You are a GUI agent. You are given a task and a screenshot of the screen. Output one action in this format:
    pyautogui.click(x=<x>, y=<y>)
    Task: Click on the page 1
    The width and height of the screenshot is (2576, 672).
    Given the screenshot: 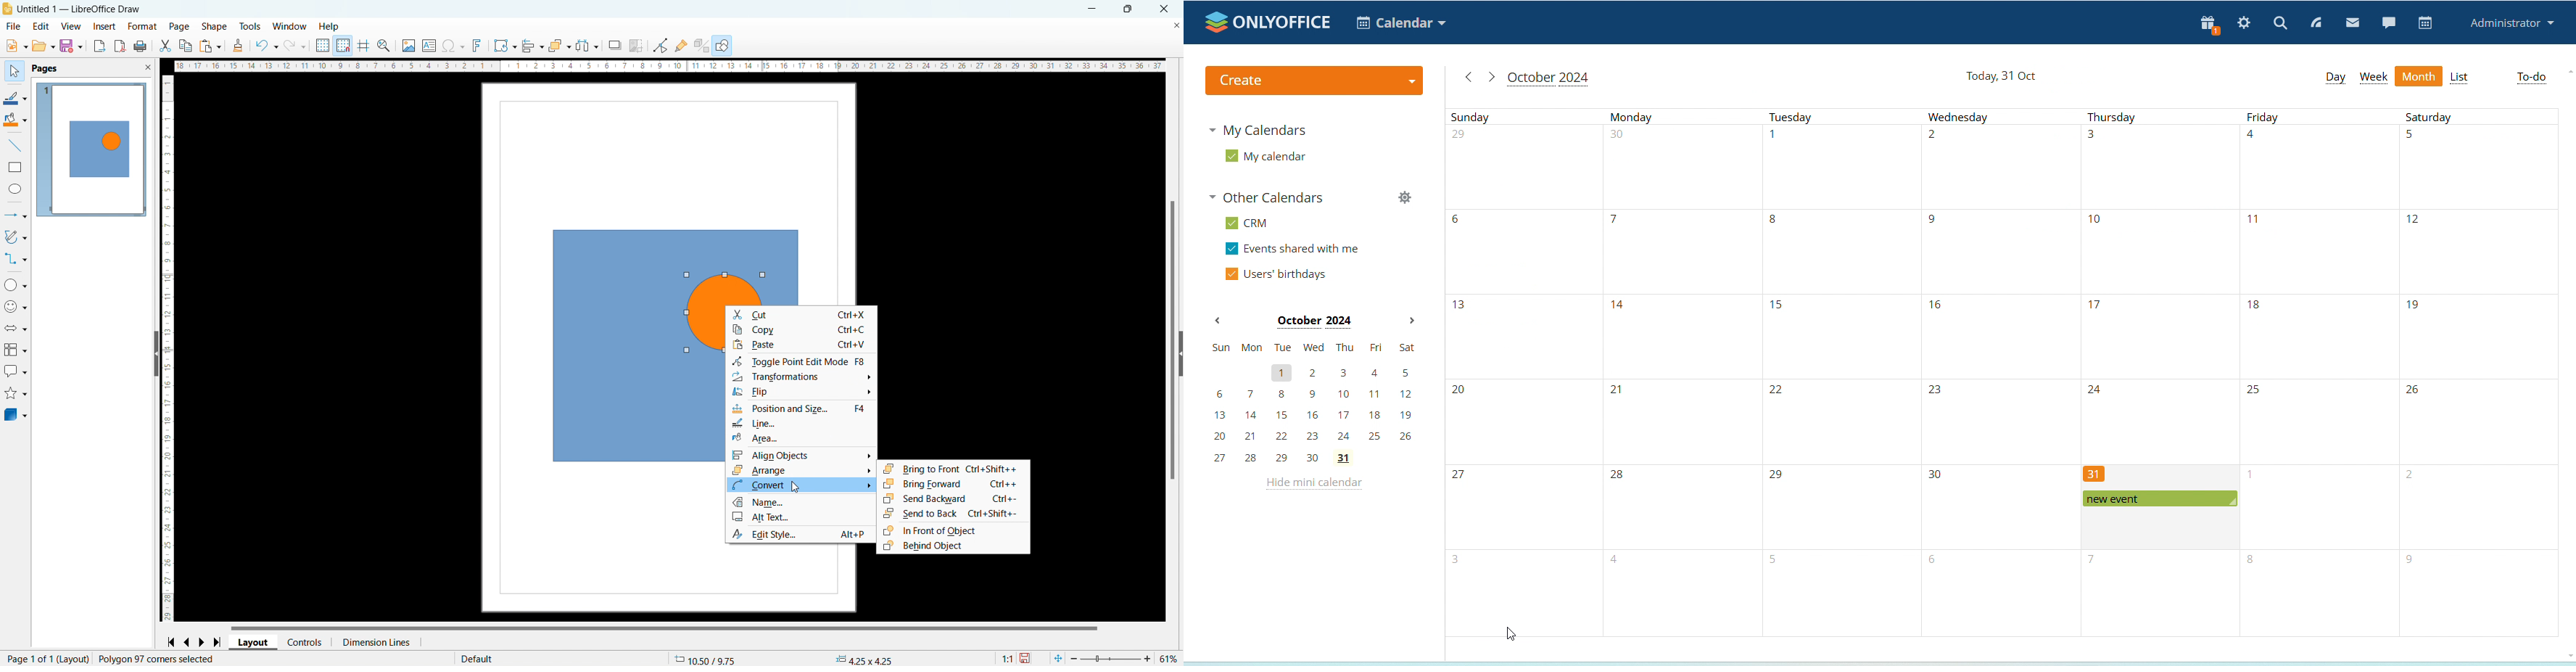 What is the action you would take?
    pyautogui.click(x=91, y=149)
    